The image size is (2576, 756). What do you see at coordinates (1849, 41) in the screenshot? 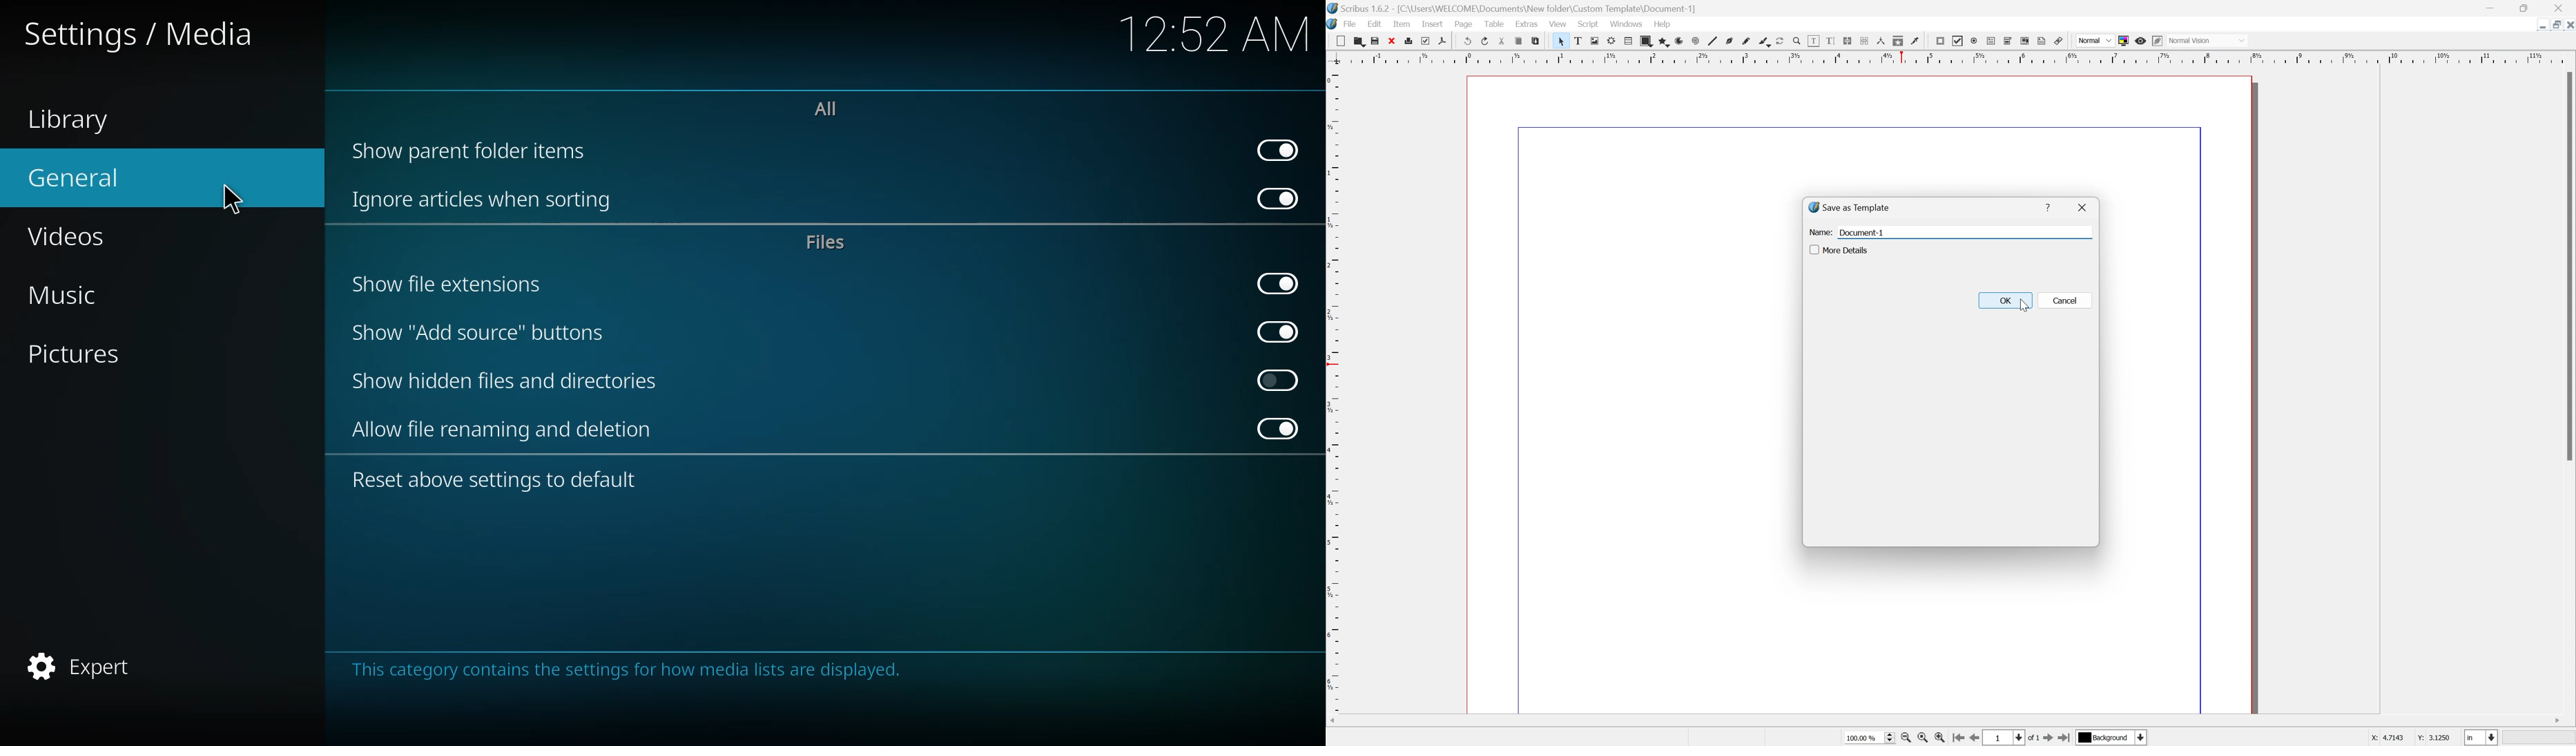
I see `Link text frames` at bounding box center [1849, 41].